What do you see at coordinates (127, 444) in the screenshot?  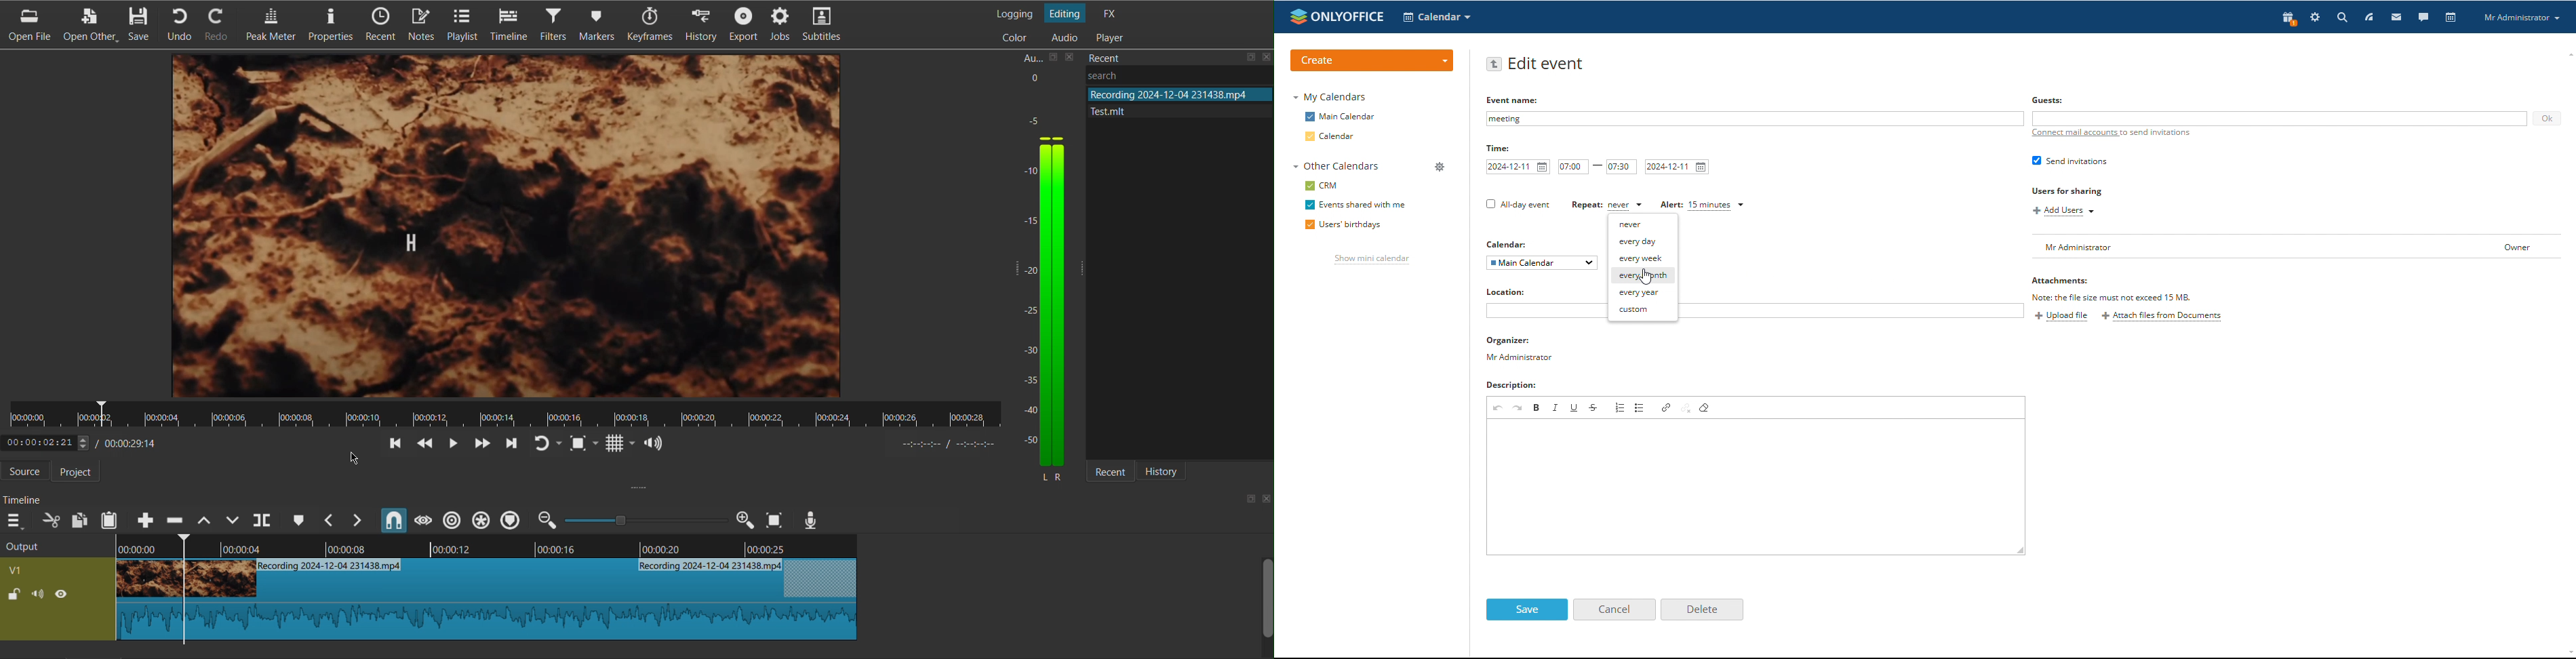 I see `Timestamp` at bounding box center [127, 444].